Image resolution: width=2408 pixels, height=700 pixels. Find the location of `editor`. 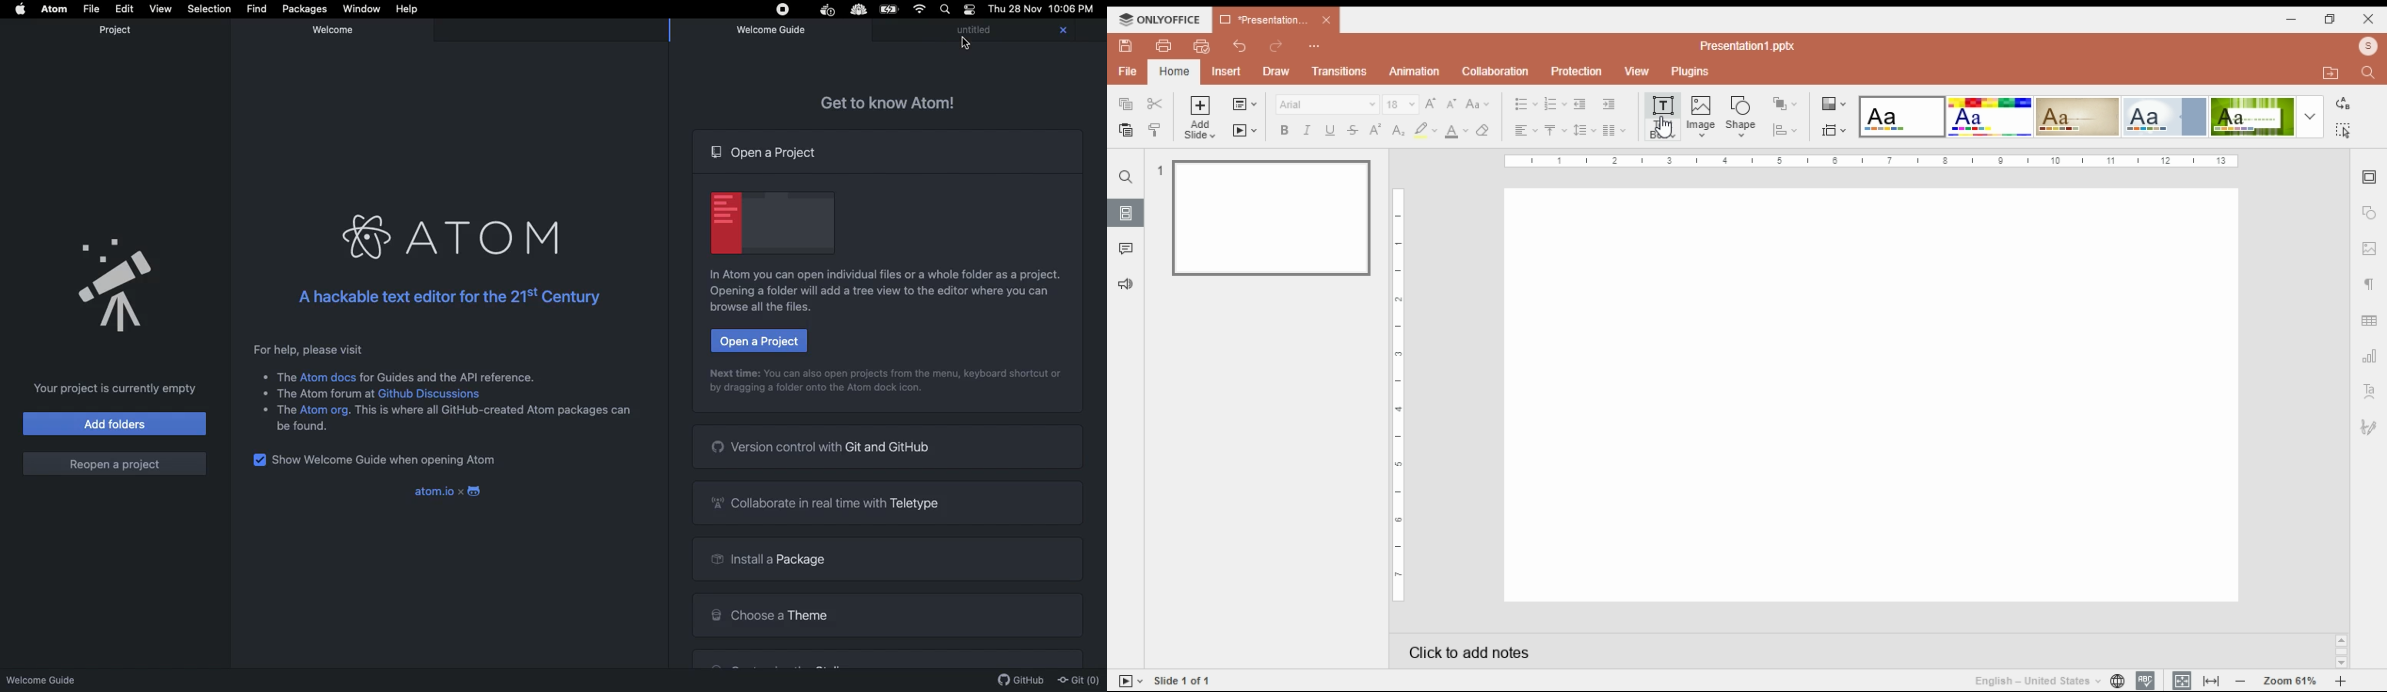

editor is located at coordinates (1873, 396).